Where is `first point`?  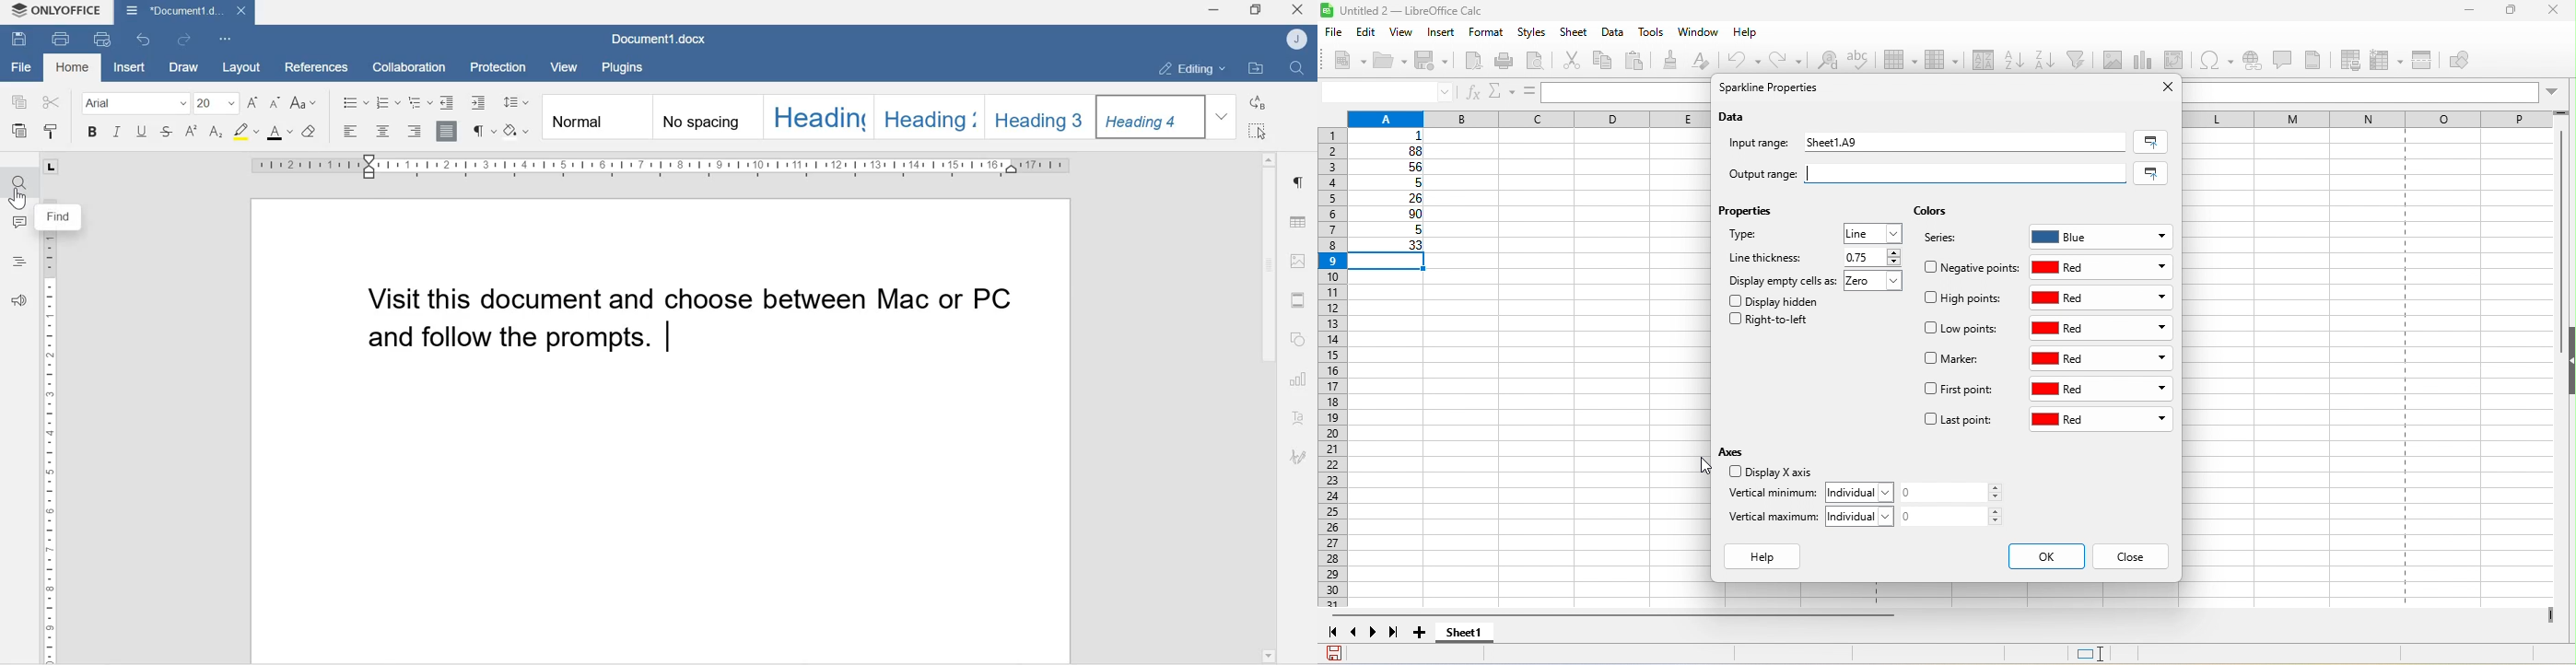
first point is located at coordinates (1959, 391).